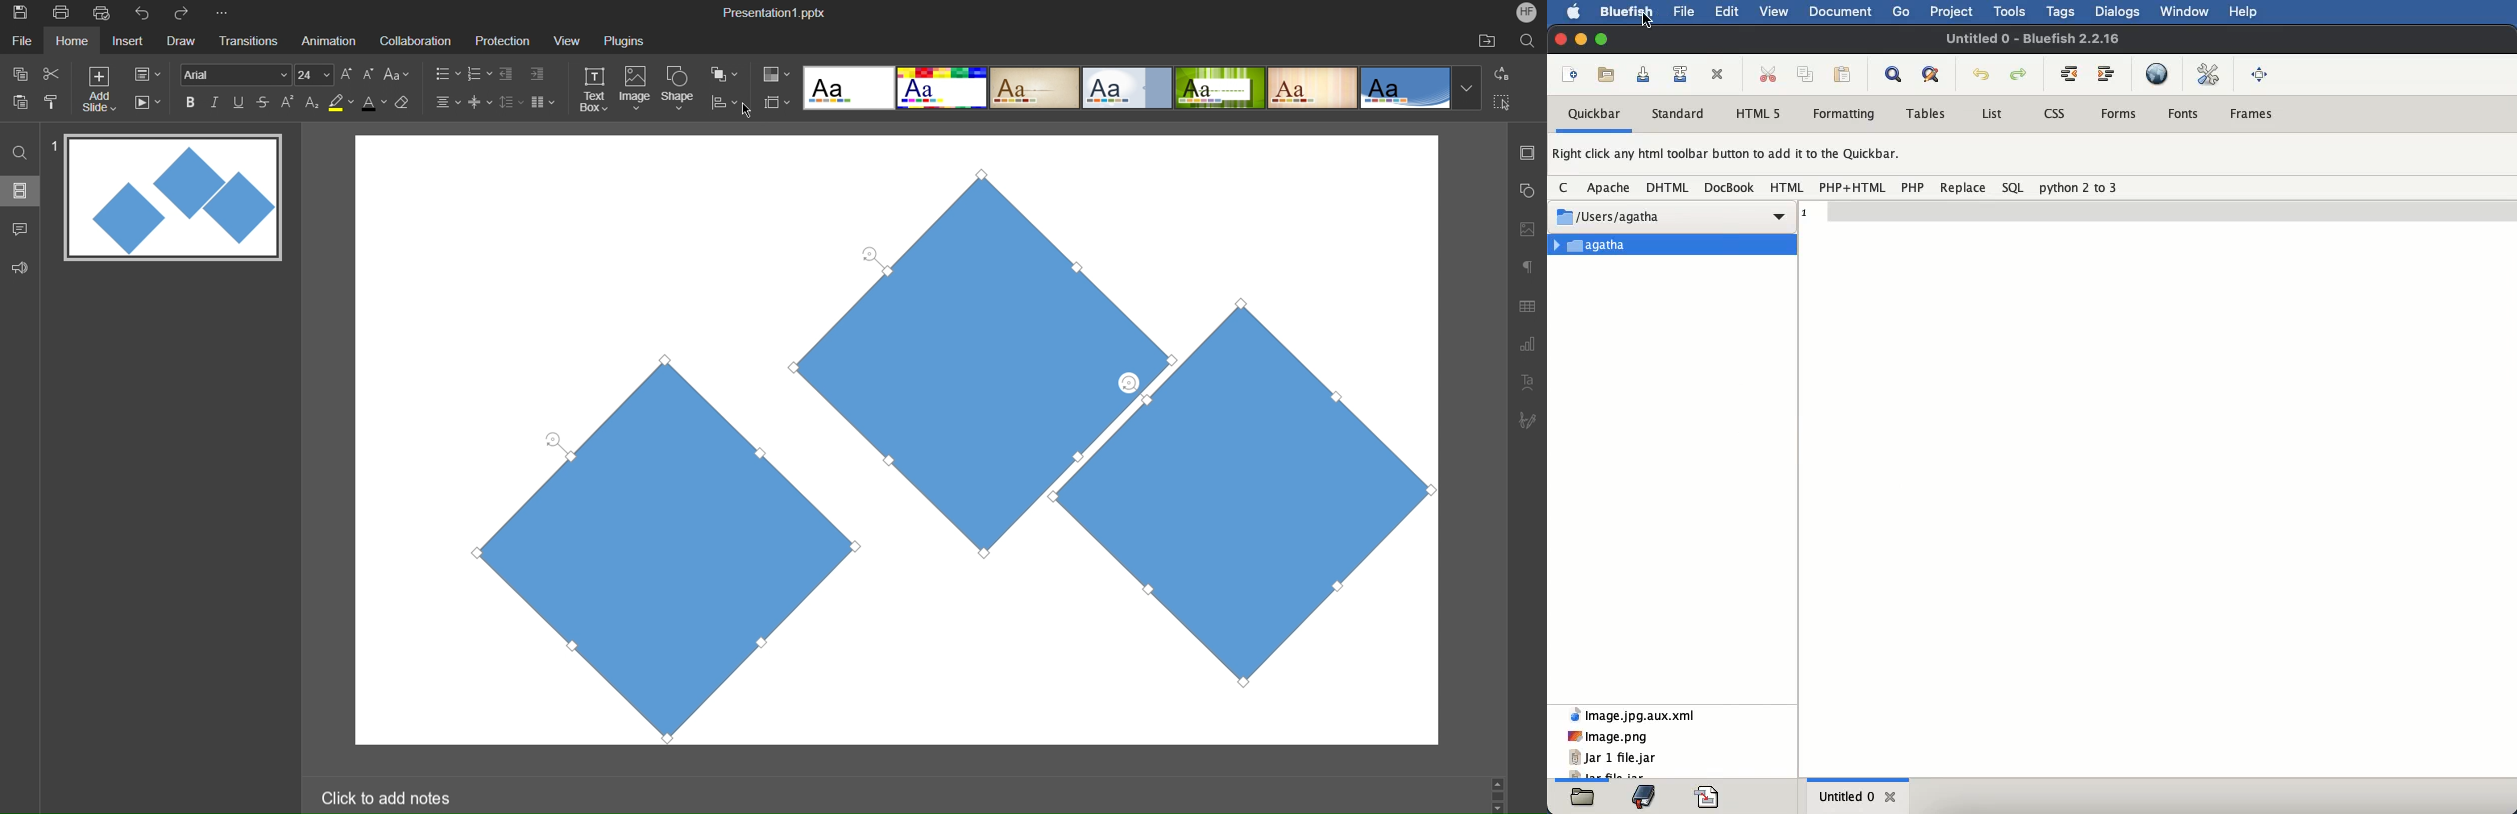 The image size is (2520, 840). What do you see at coordinates (234, 74) in the screenshot?
I see `Font` at bounding box center [234, 74].